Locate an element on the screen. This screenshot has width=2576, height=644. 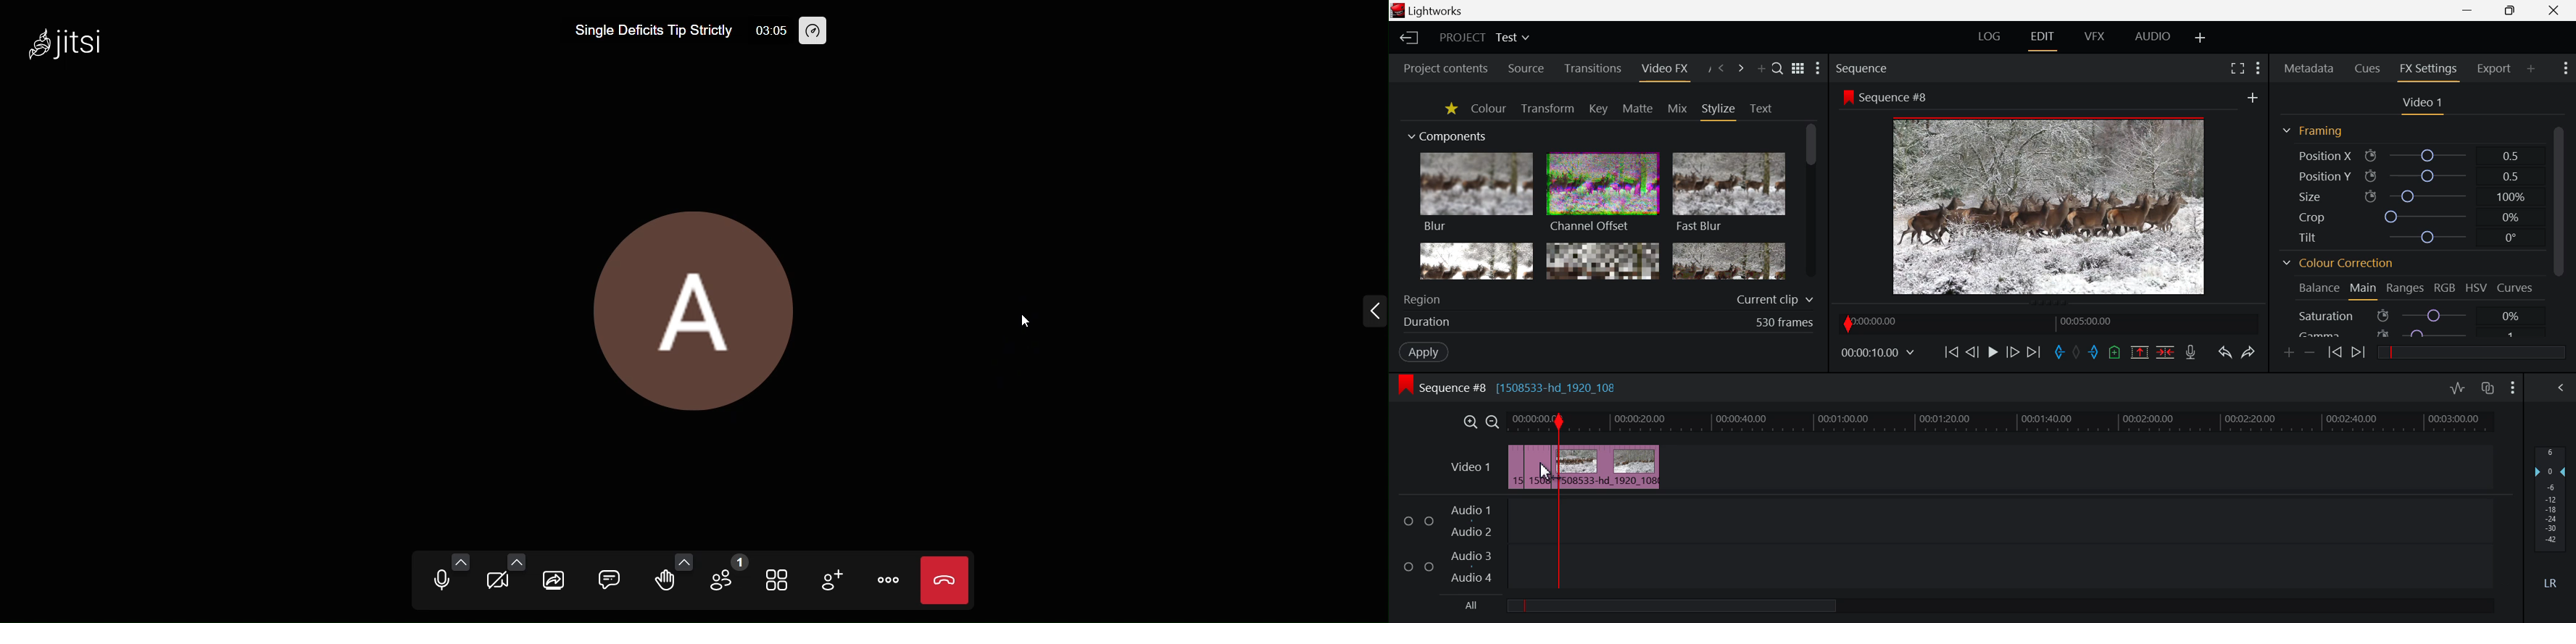
Next keyframe is located at coordinates (2360, 354).